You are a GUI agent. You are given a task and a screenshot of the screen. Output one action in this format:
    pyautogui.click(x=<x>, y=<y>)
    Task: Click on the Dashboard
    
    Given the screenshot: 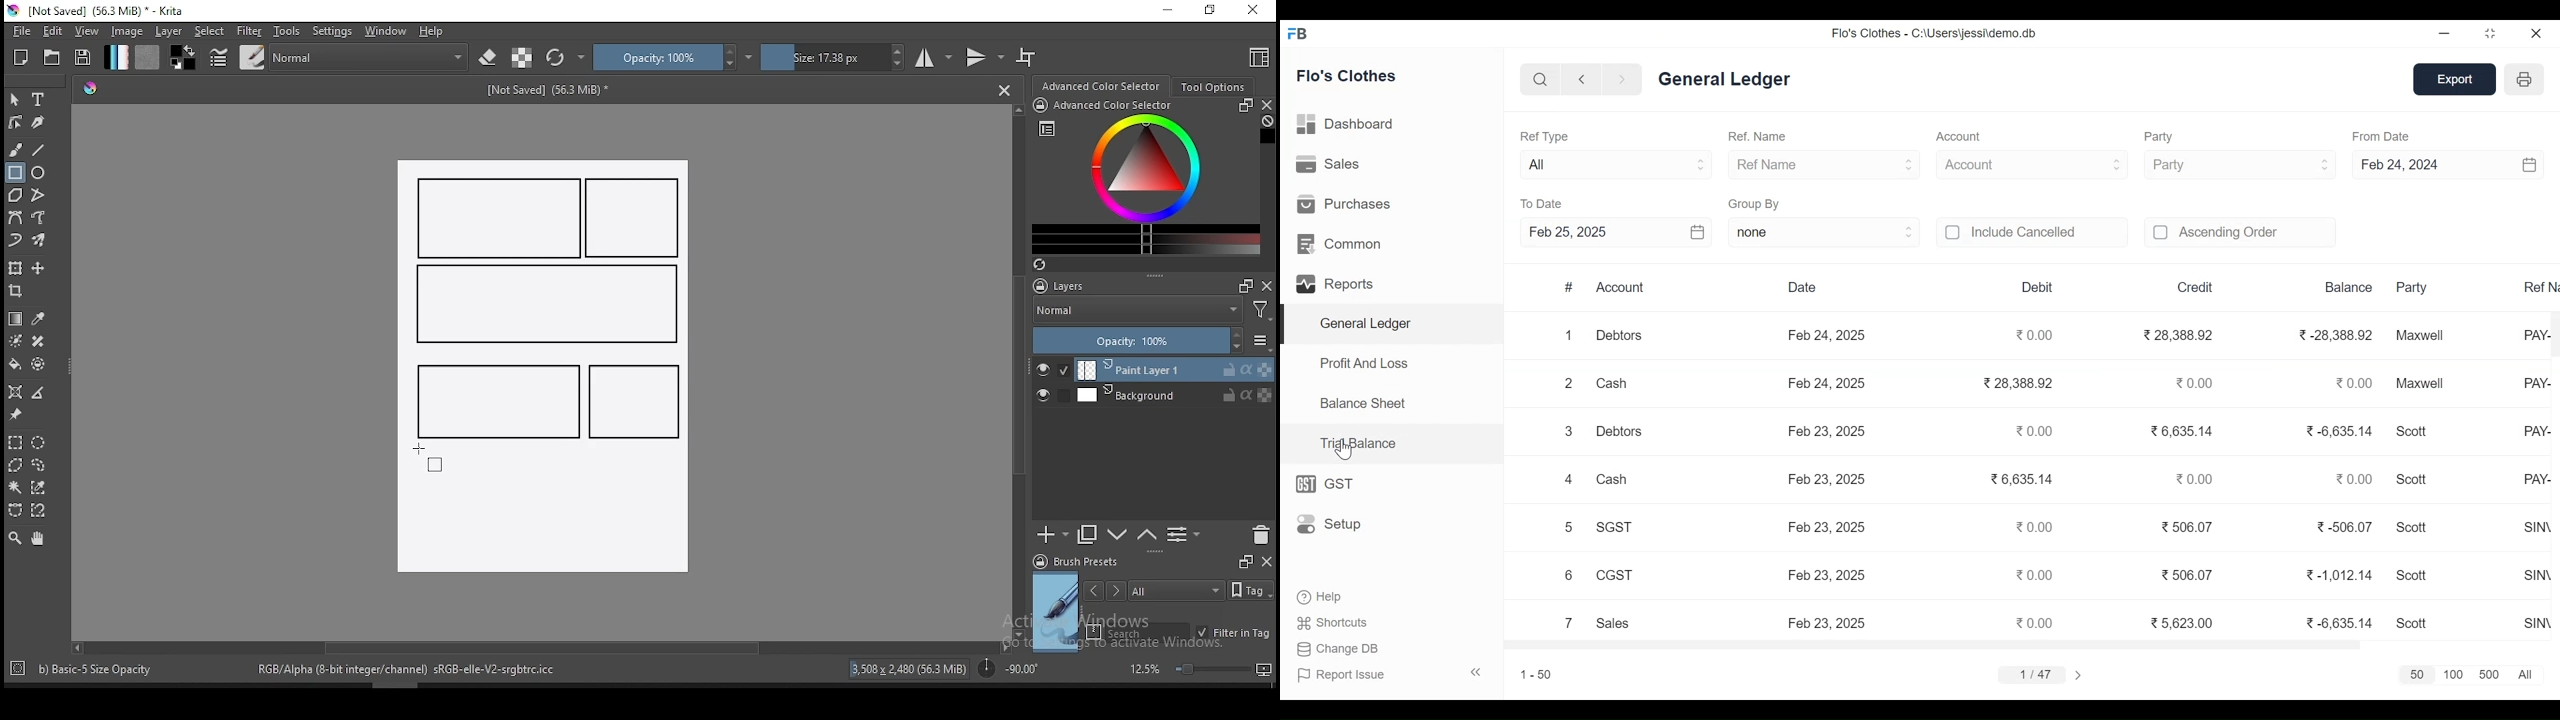 What is the action you would take?
    pyautogui.click(x=1347, y=124)
    